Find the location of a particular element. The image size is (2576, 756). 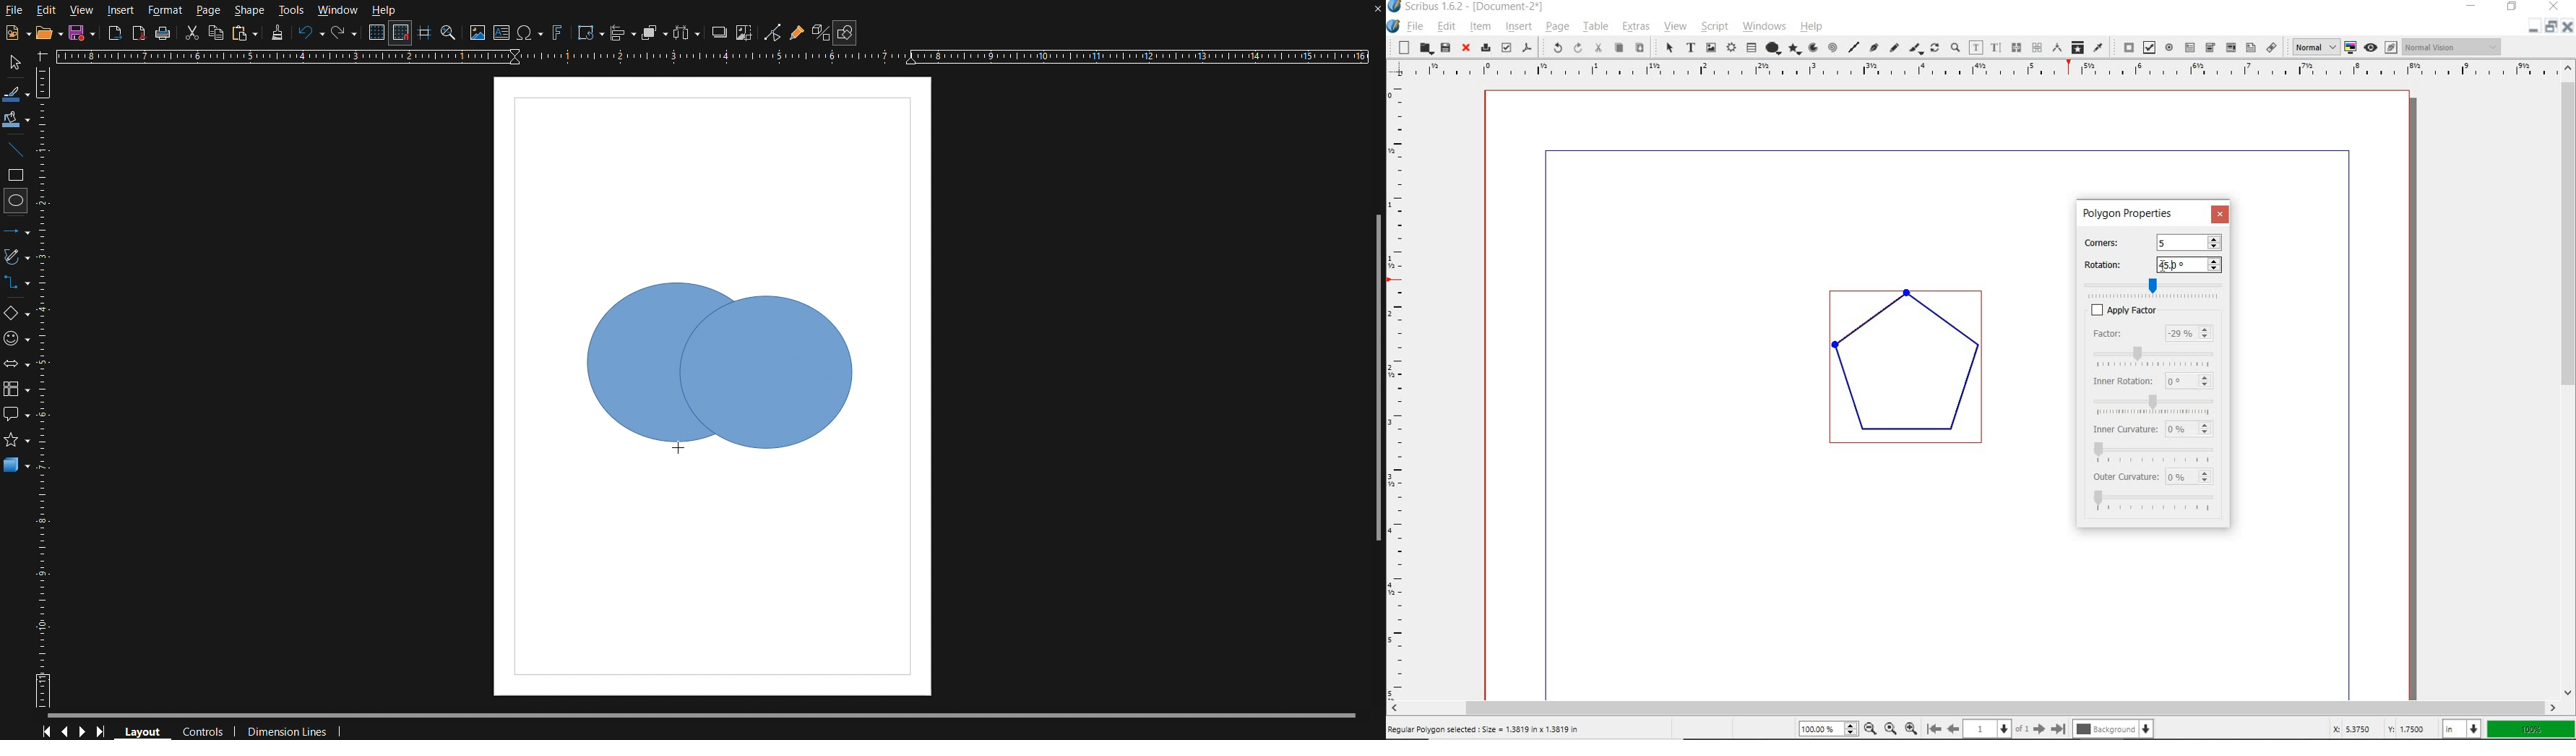

scrollbar is located at coordinates (2570, 381).